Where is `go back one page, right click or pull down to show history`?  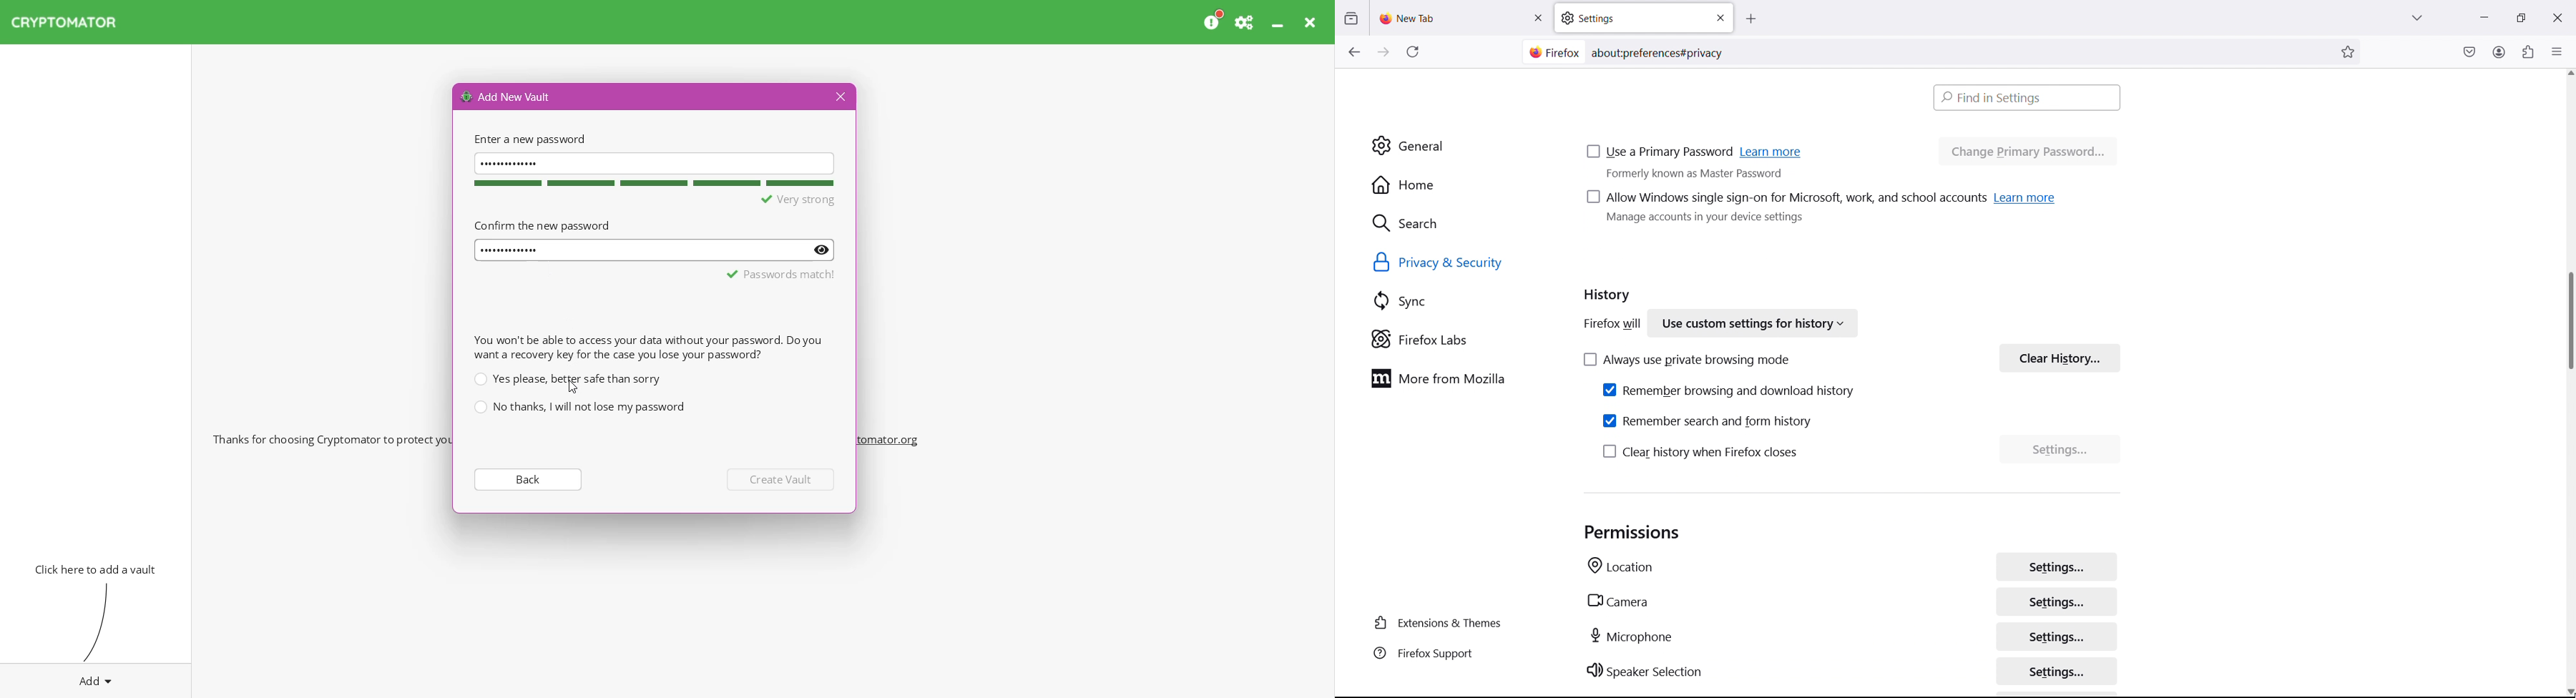
go back one page, right click or pull down to show history is located at coordinates (1354, 52).